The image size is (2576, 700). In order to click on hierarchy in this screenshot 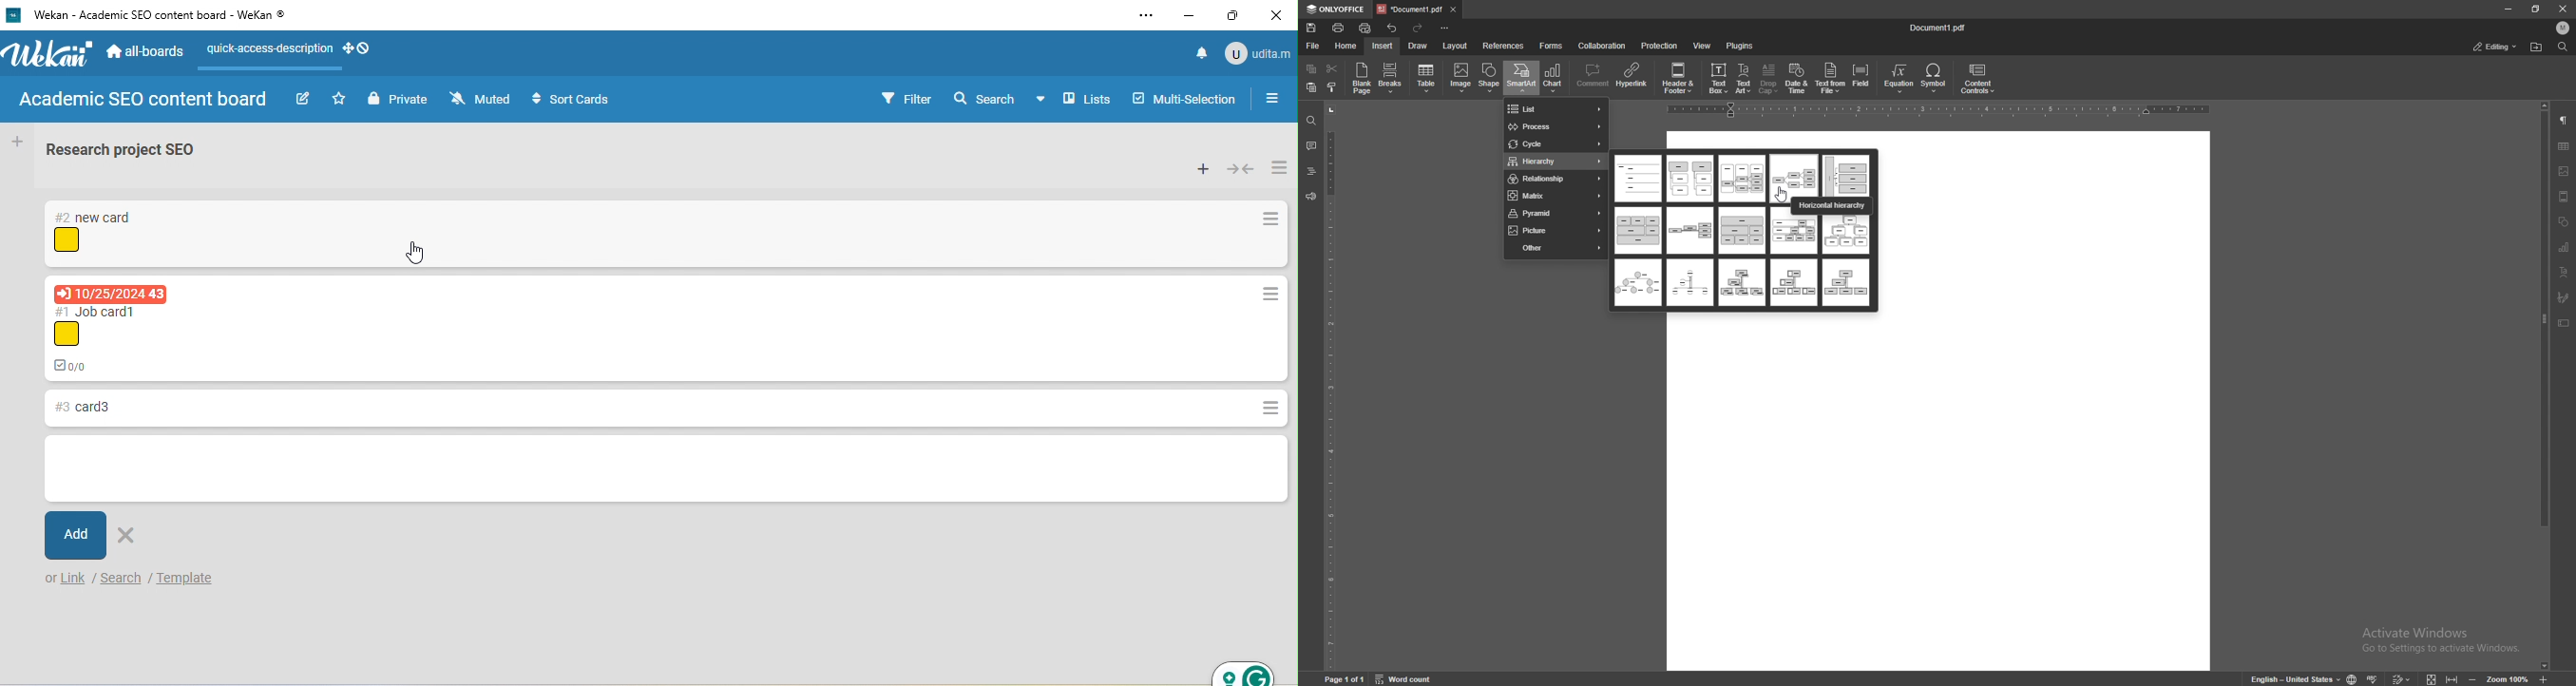, I will do `click(1556, 163)`.